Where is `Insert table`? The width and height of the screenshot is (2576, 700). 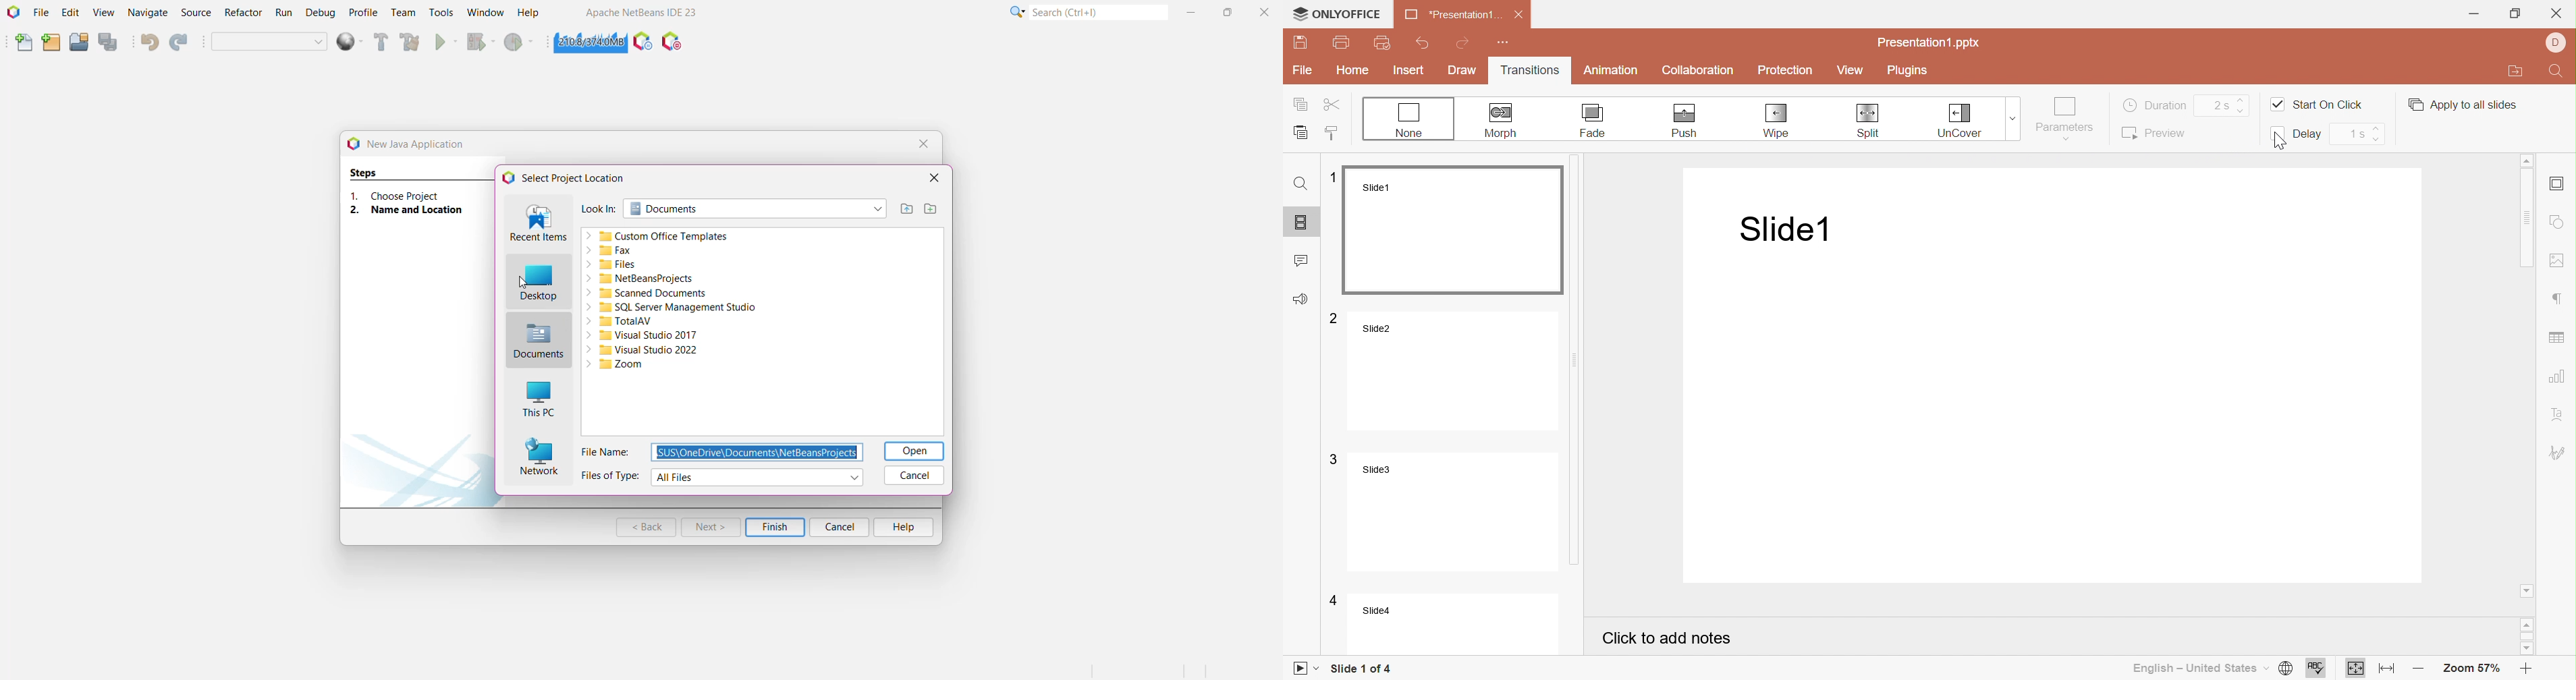 Insert table is located at coordinates (2558, 339).